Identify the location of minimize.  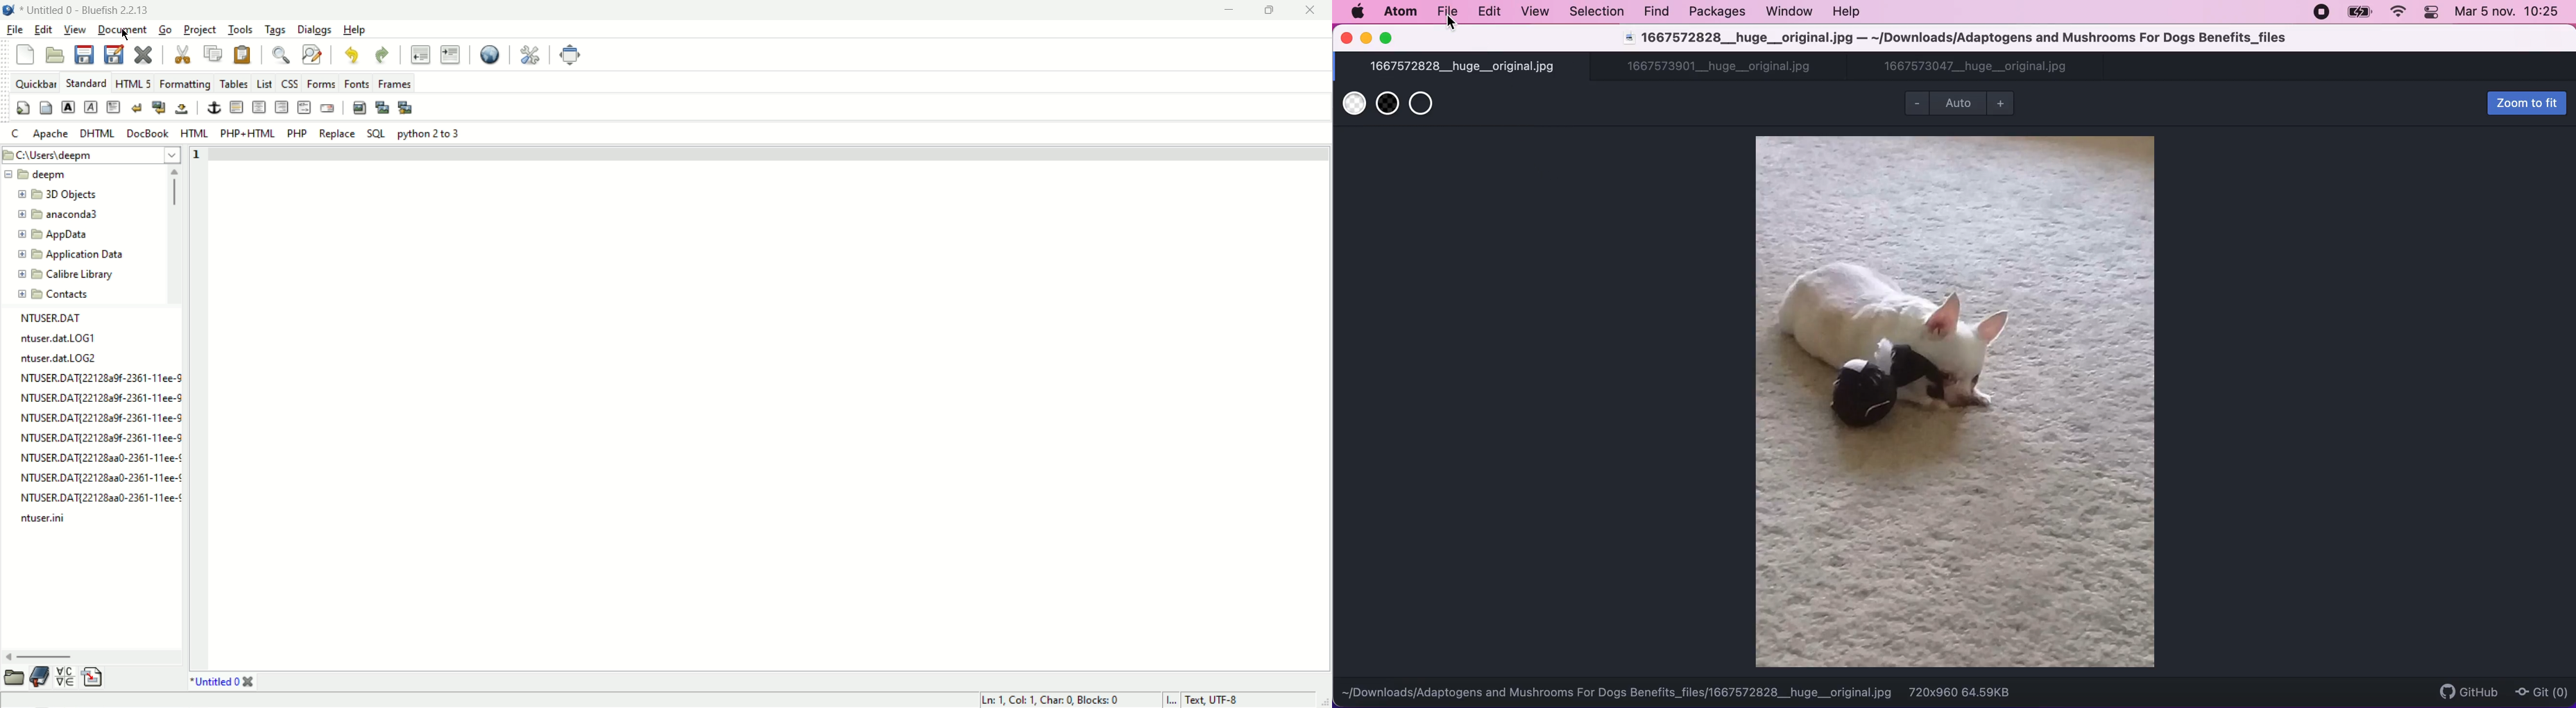
(1366, 39).